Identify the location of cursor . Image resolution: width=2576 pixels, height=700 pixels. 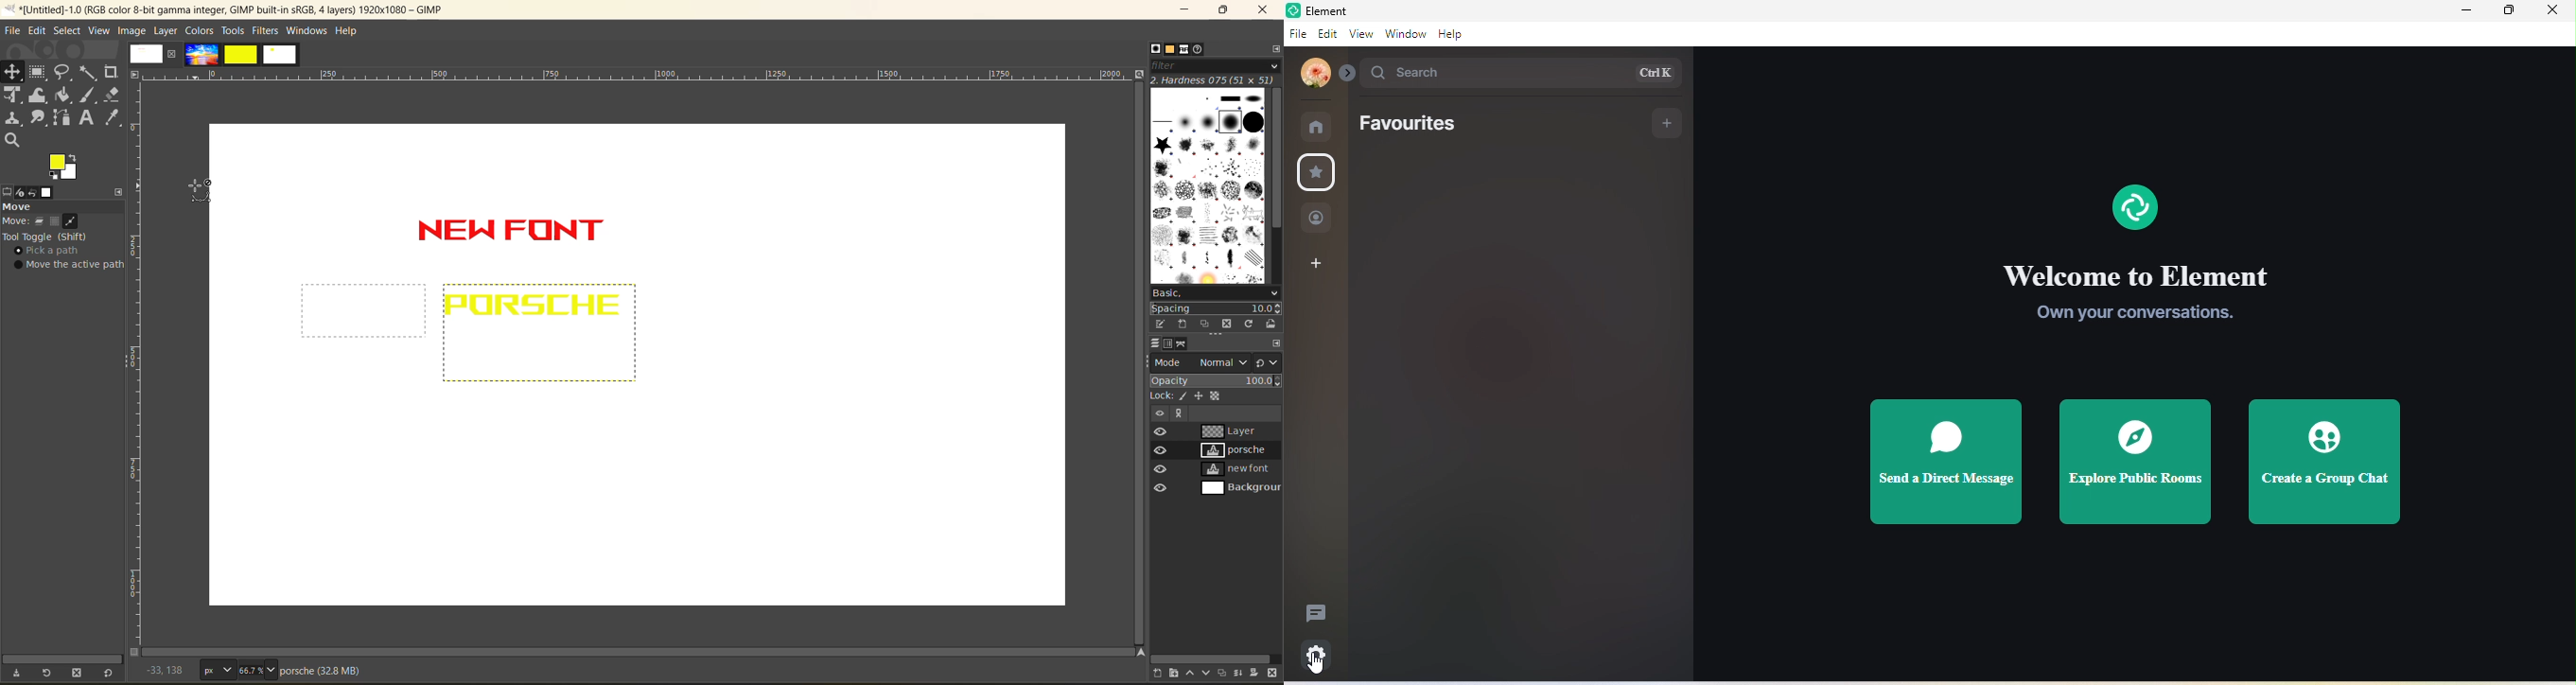
(1316, 667).